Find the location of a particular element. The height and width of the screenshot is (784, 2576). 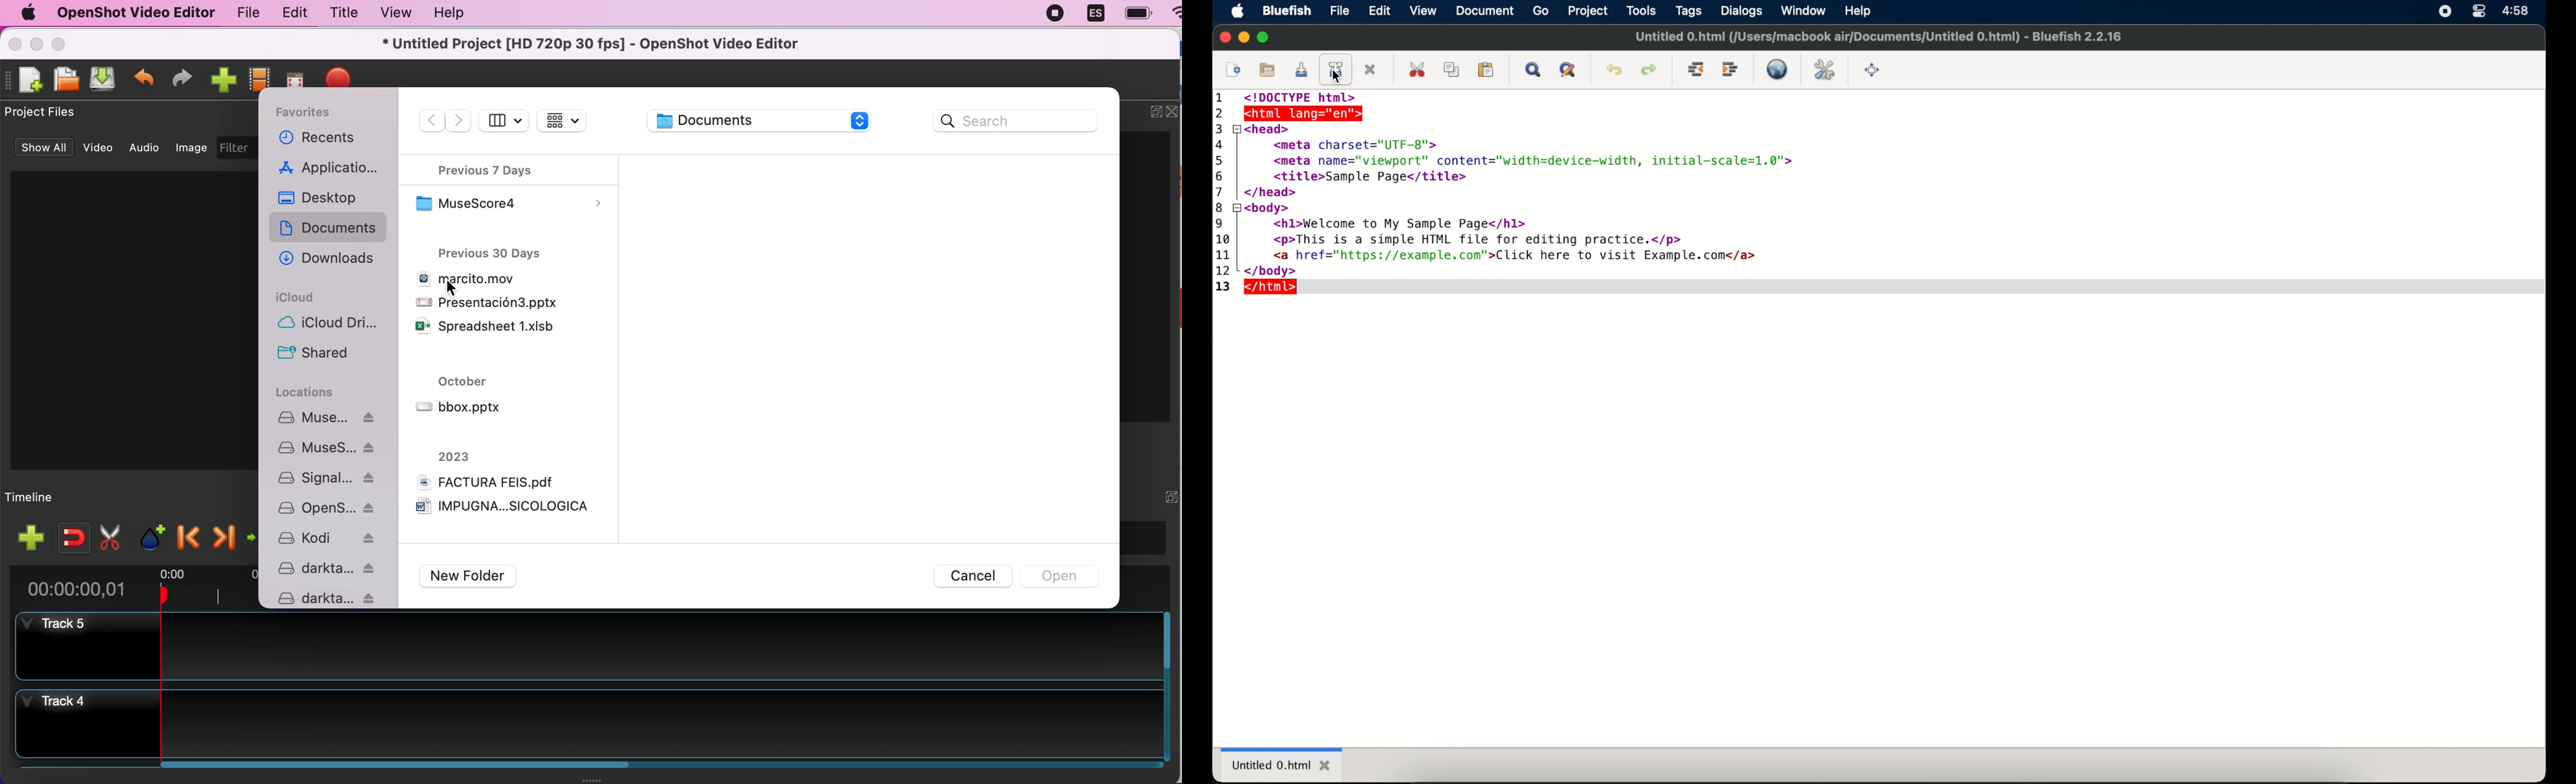

advanced find and replace is located at coordinates (1569, 70).